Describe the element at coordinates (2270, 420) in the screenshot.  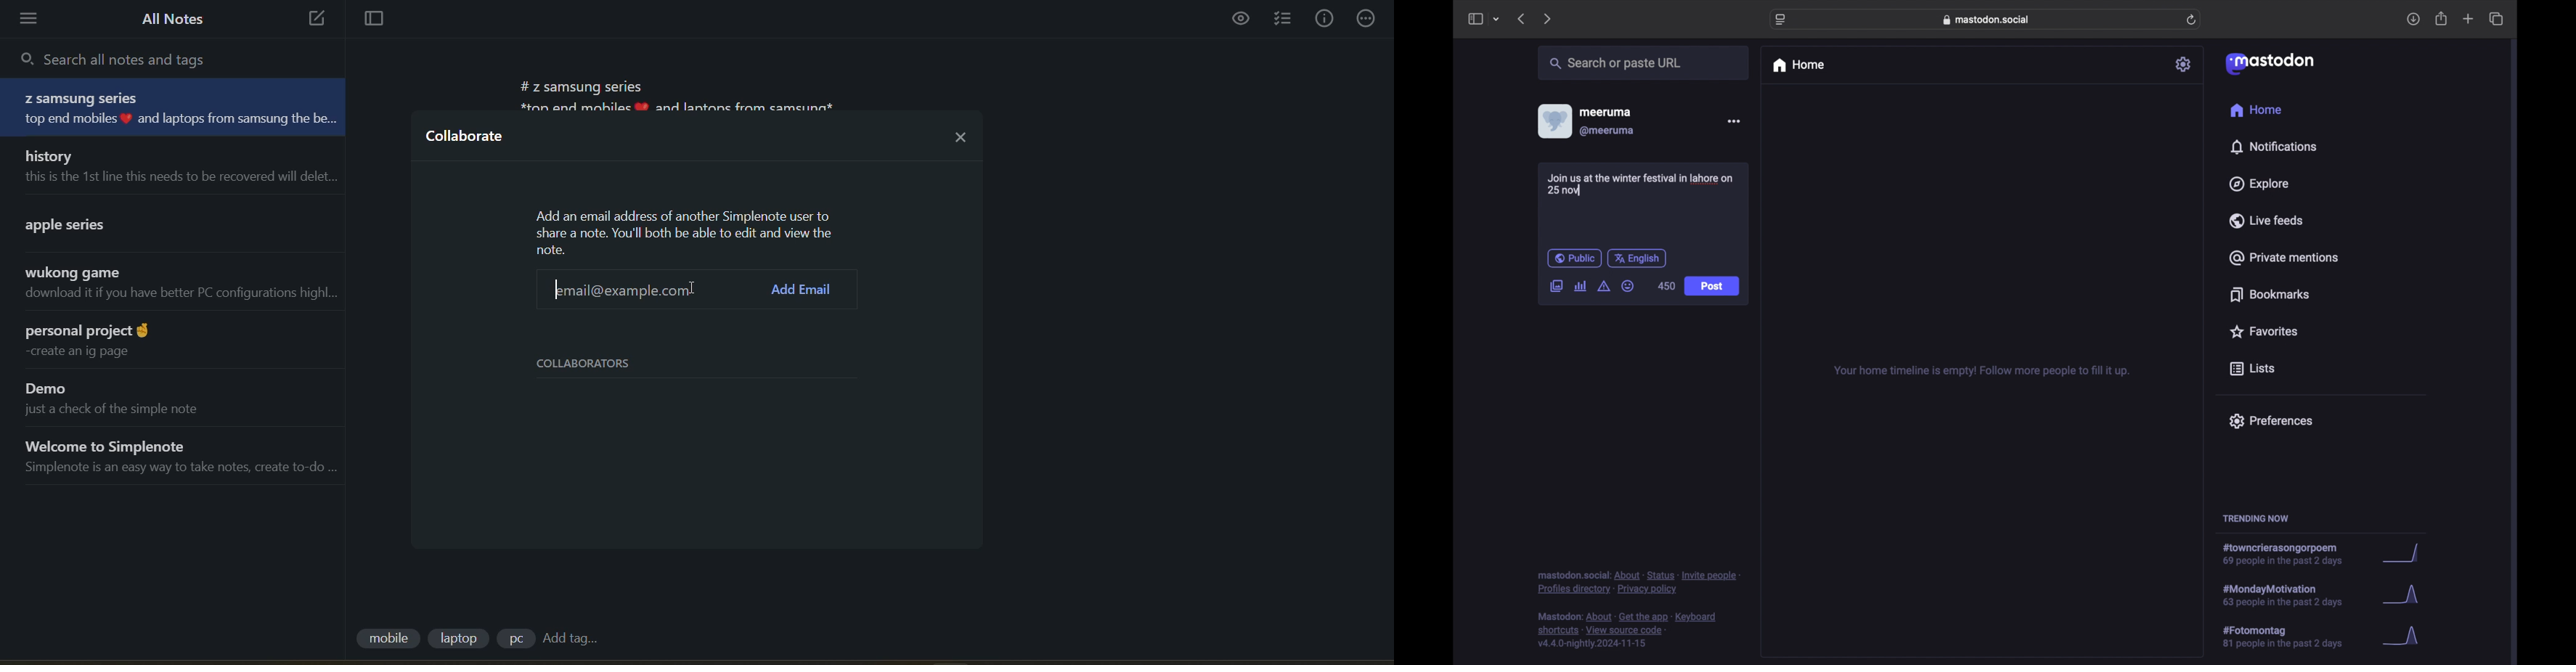
I see `preferences` at that location.